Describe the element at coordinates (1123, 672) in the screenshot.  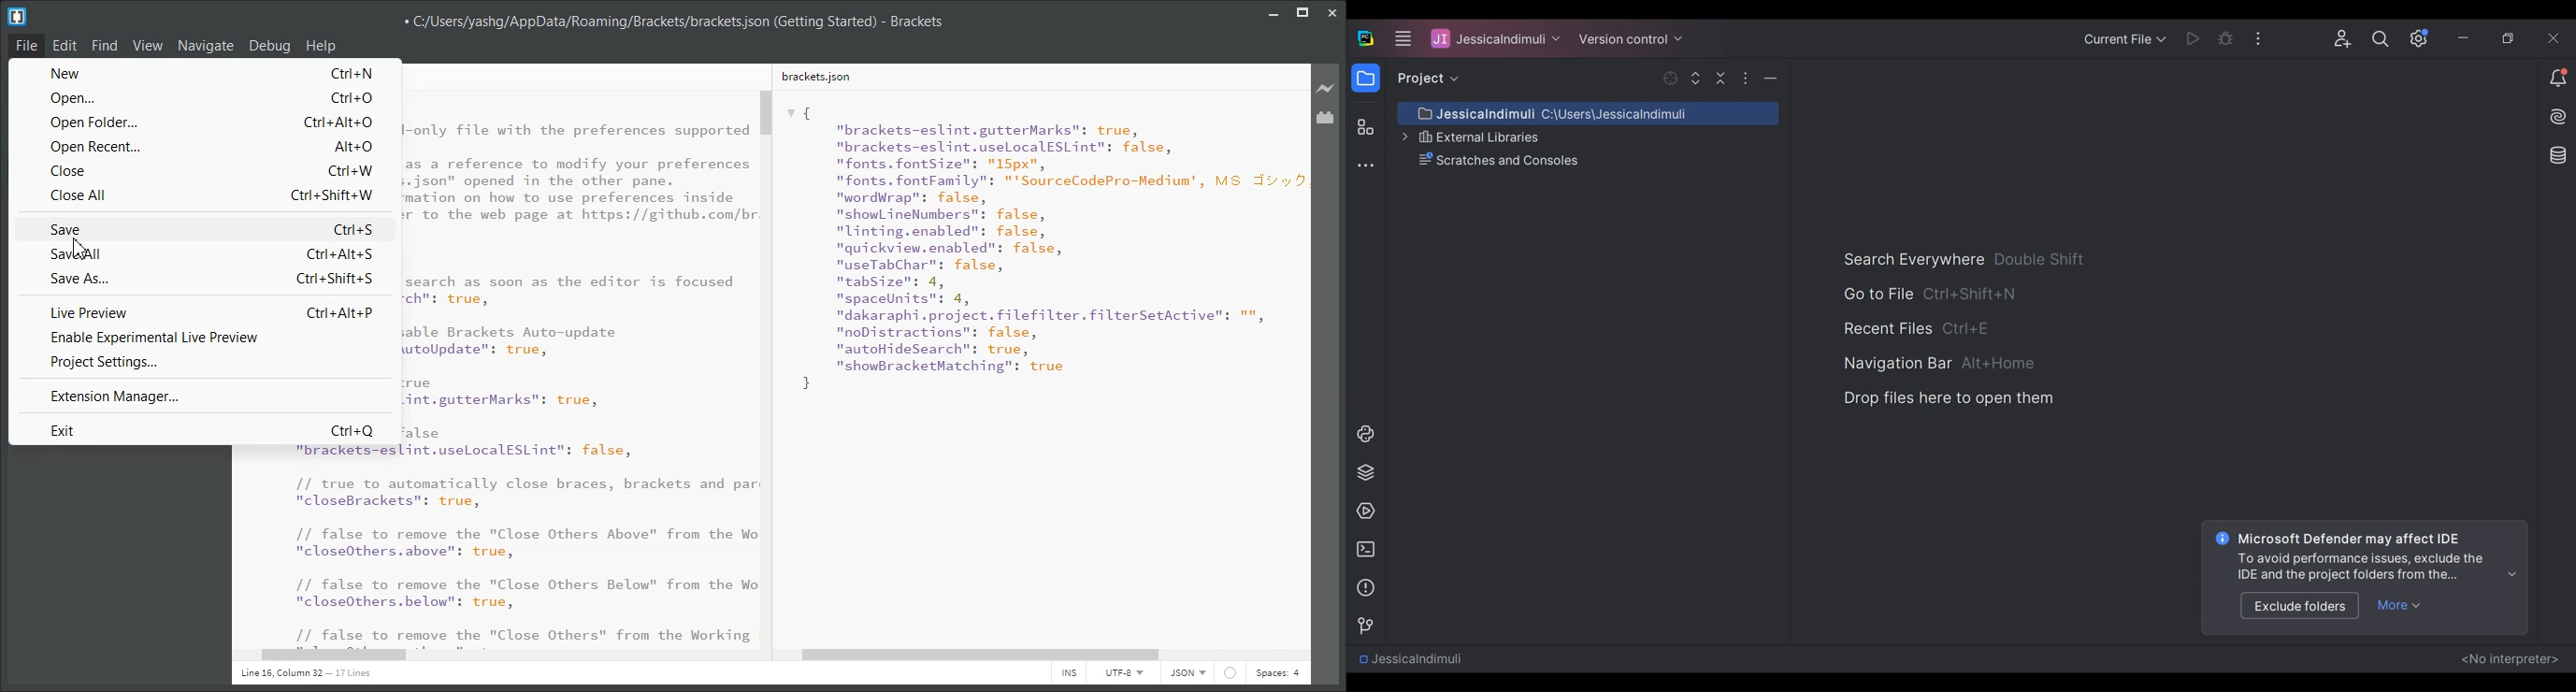
I see `UTF-8` at that location.